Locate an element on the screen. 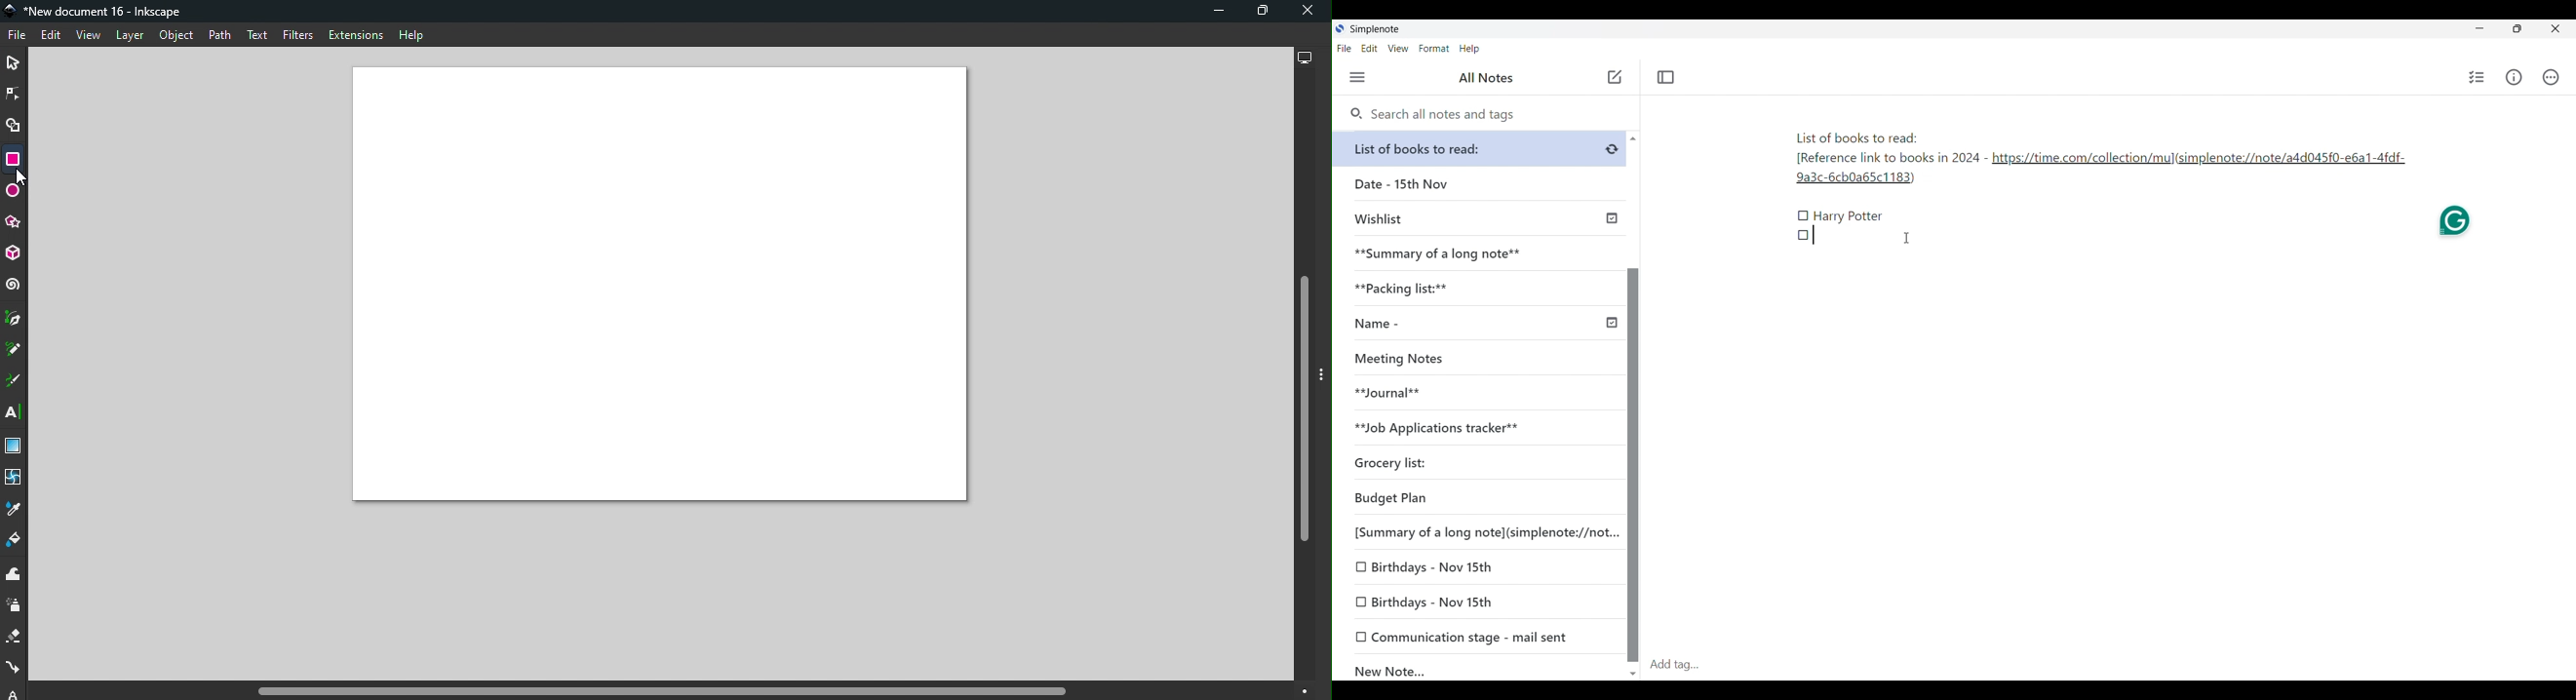 The image size is (2576, 700). Close is located at coordinates (1308, 11).